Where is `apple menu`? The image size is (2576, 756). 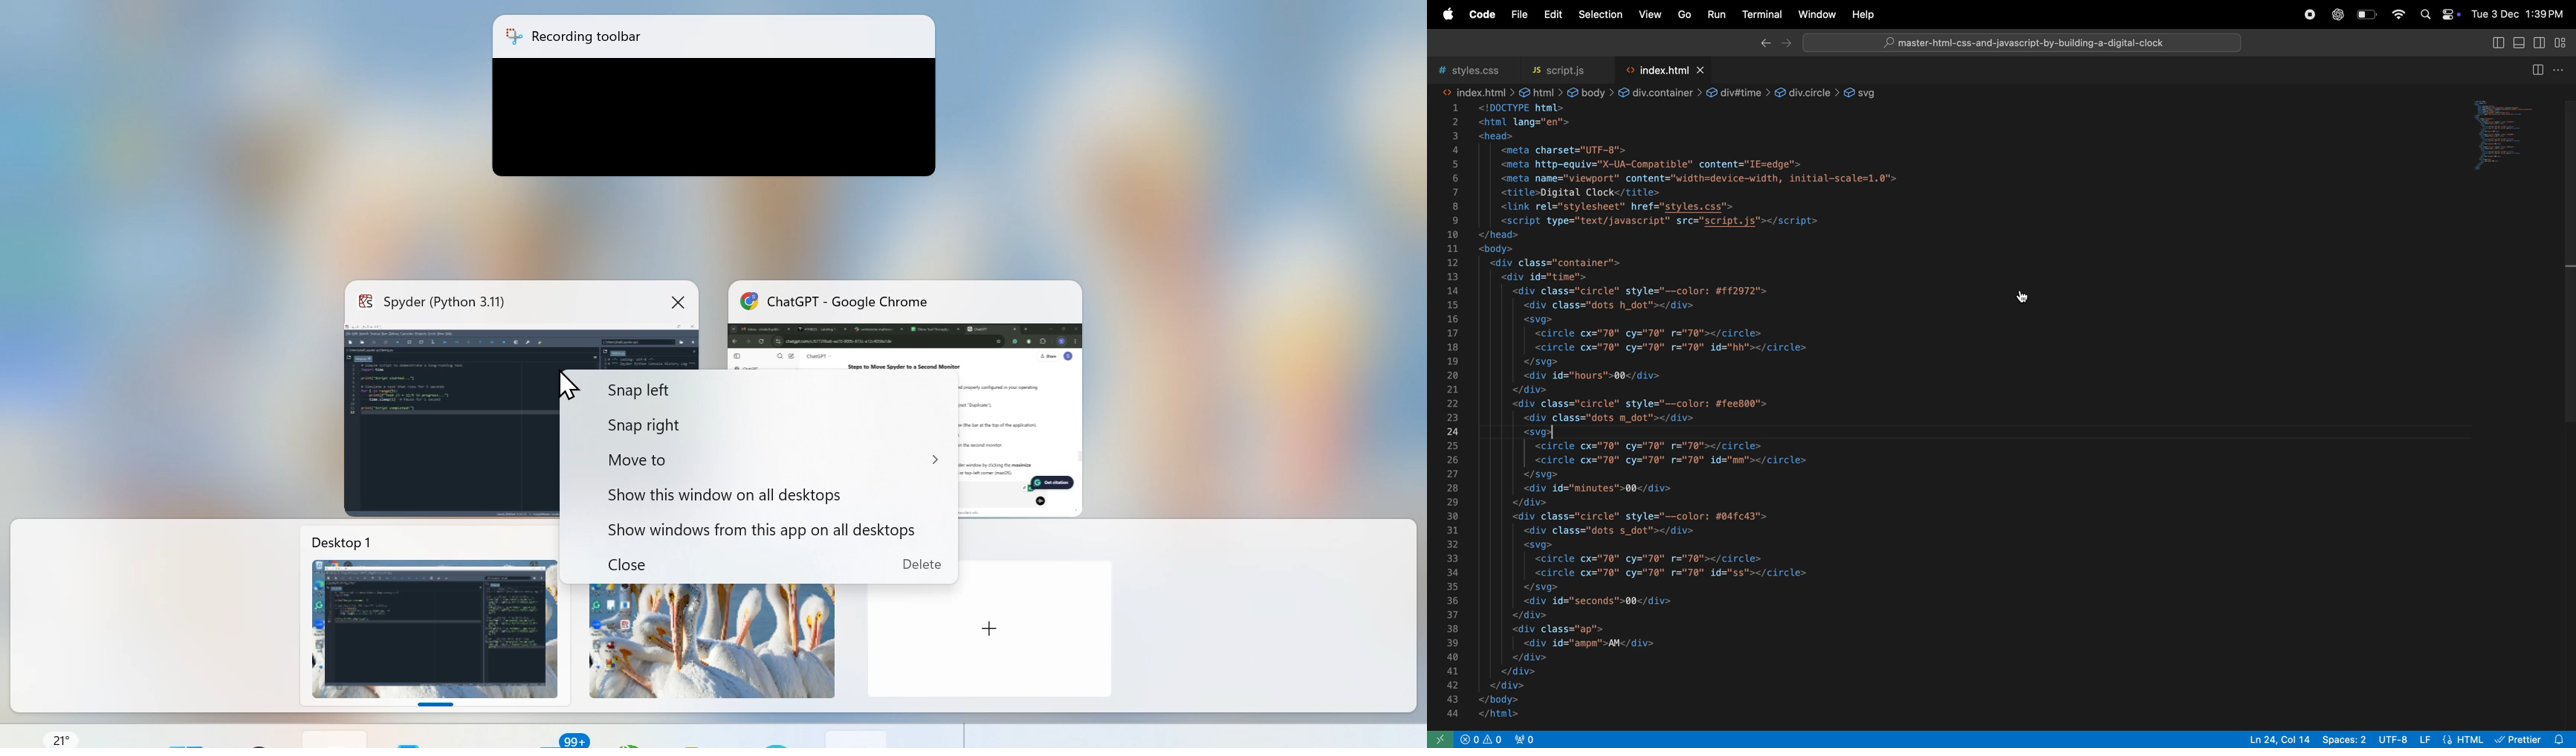
apple menu is located at coordinates (1447, 14).